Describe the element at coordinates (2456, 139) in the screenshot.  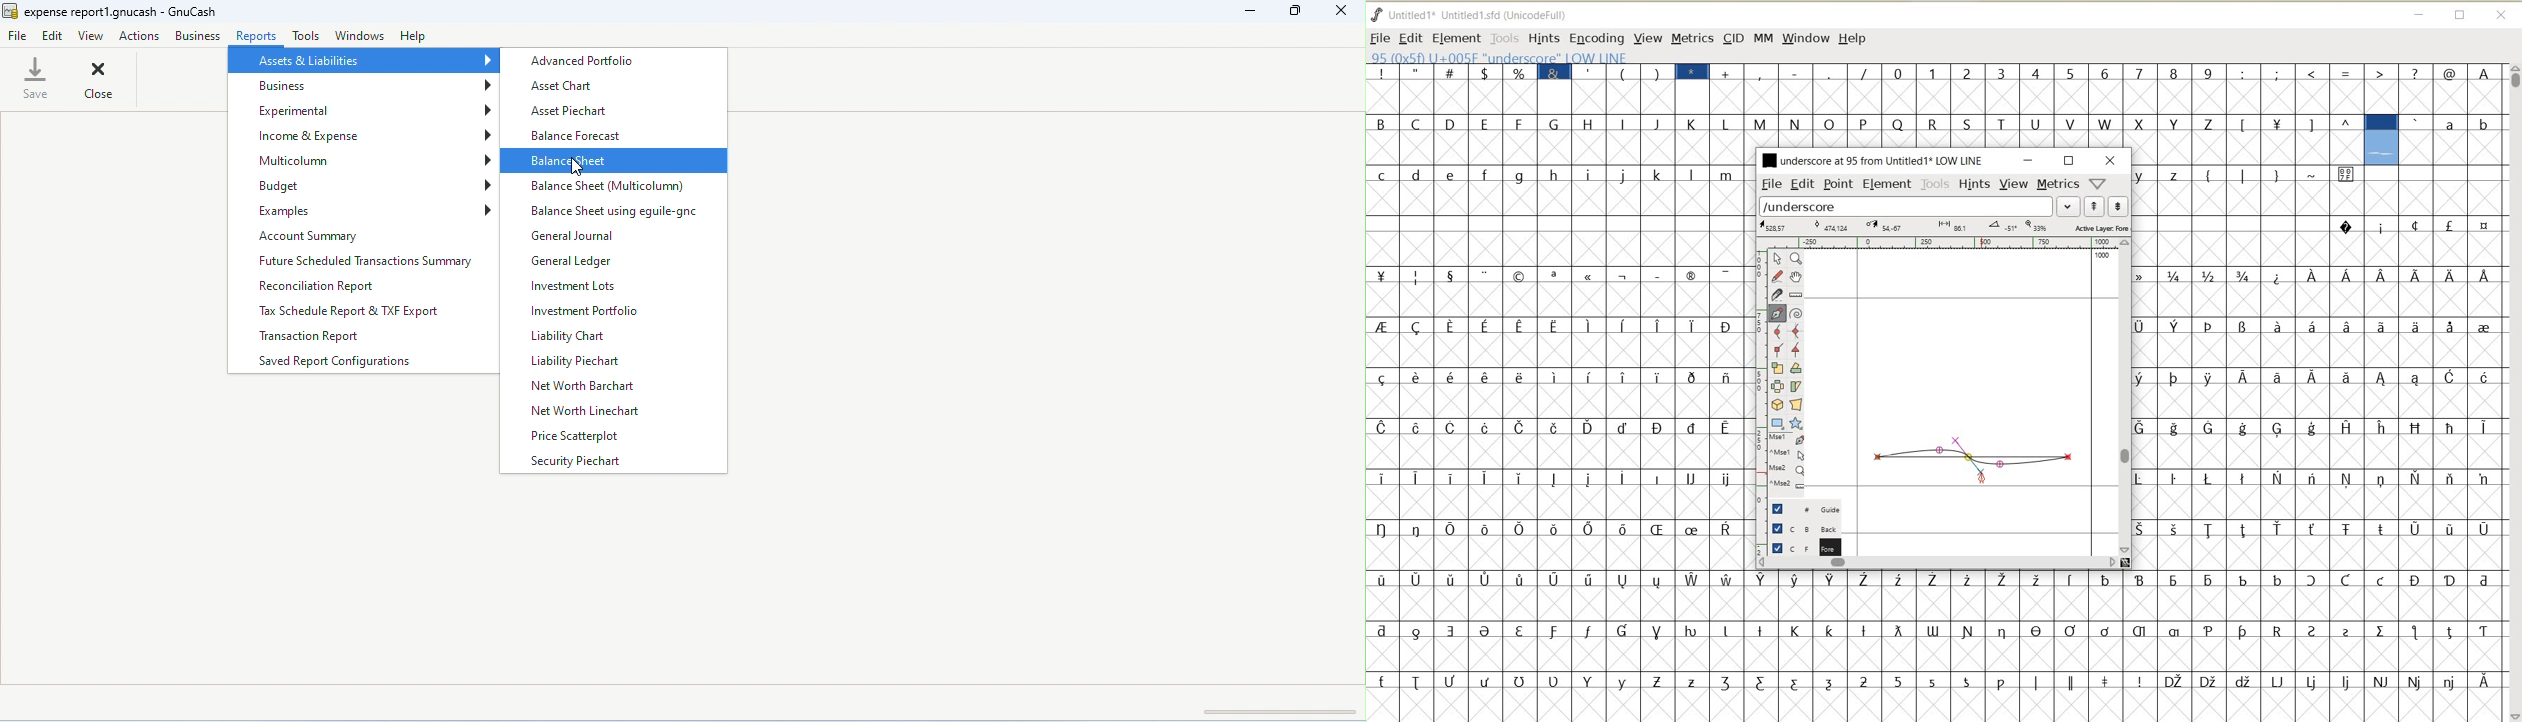
I see `GLYPHY CHARACTERS` at that location.